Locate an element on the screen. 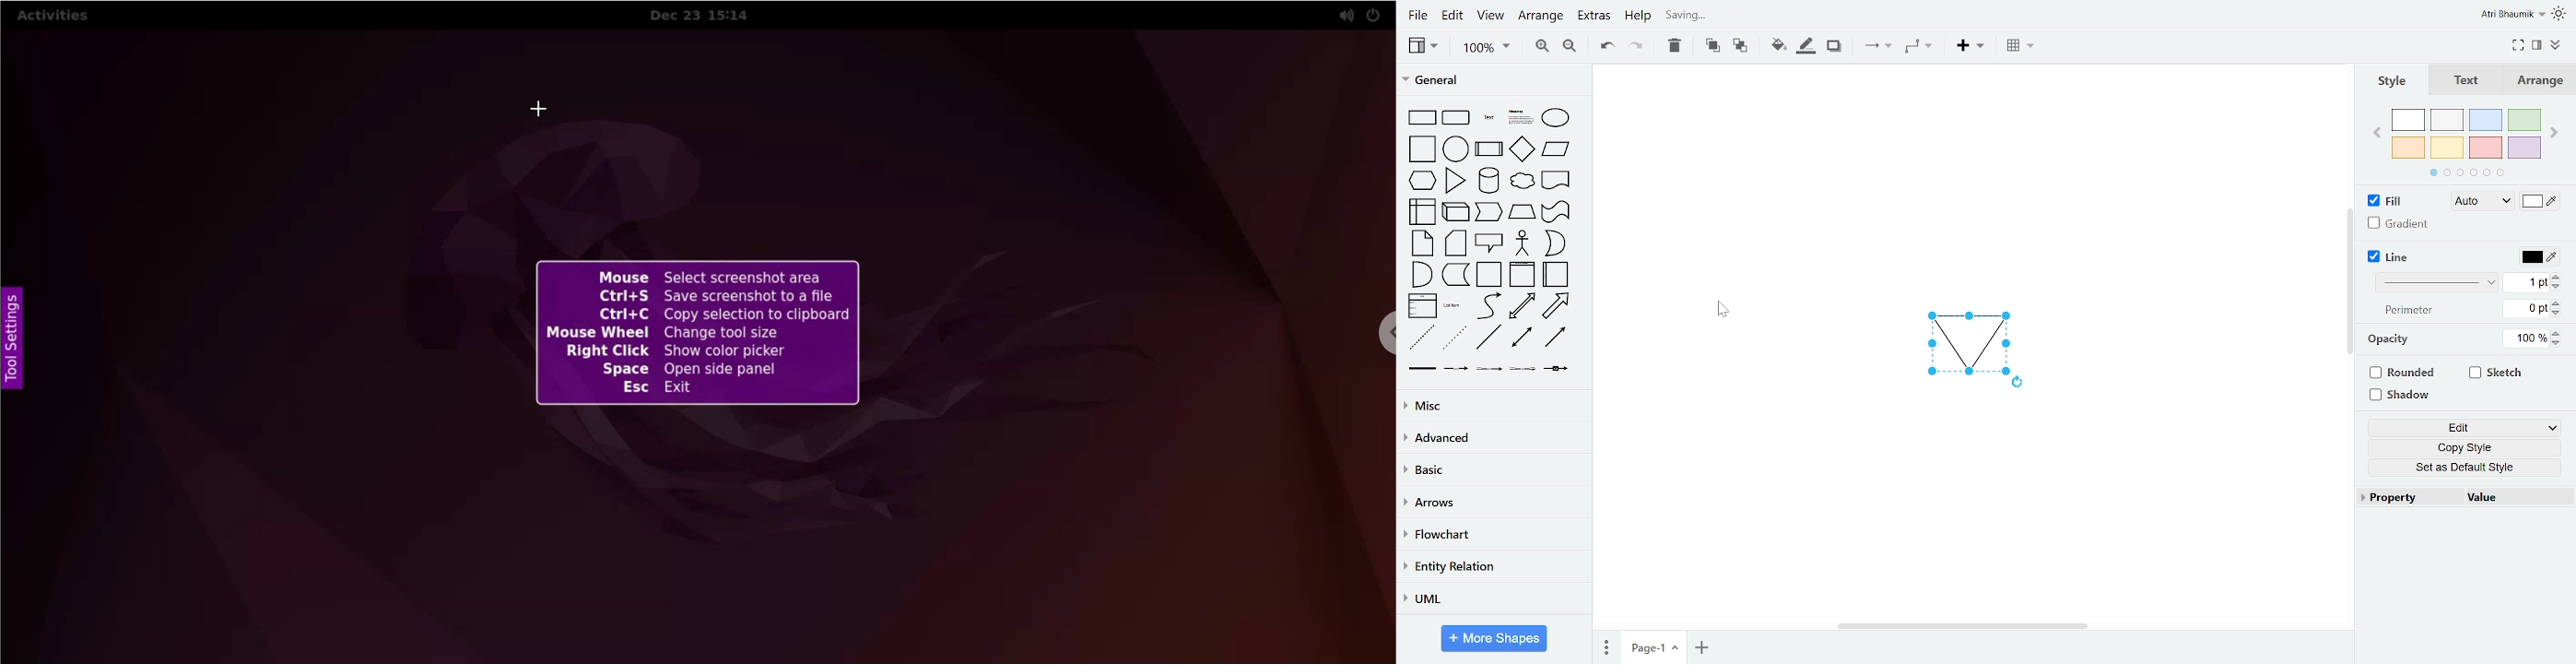 The image size is (2576, 672). tape is located at coordinates (1554, 214).